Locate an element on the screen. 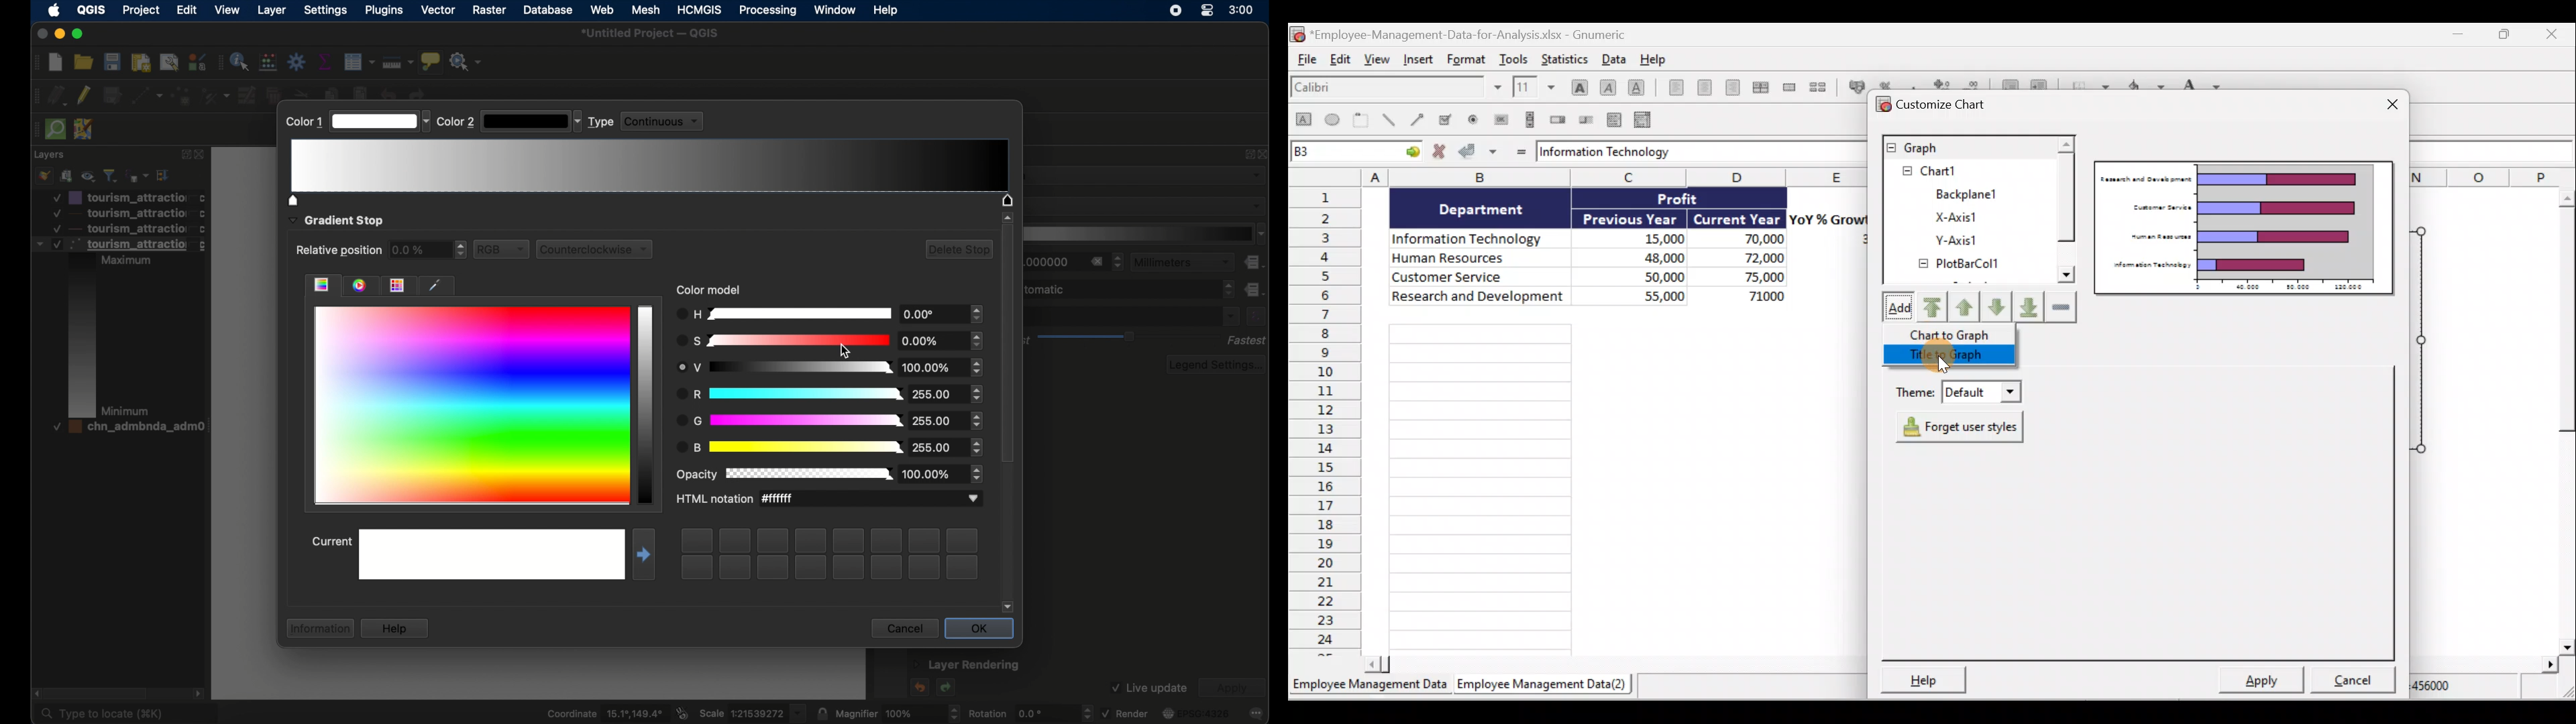  Create a combo box is located at coordinates (1646, 121).